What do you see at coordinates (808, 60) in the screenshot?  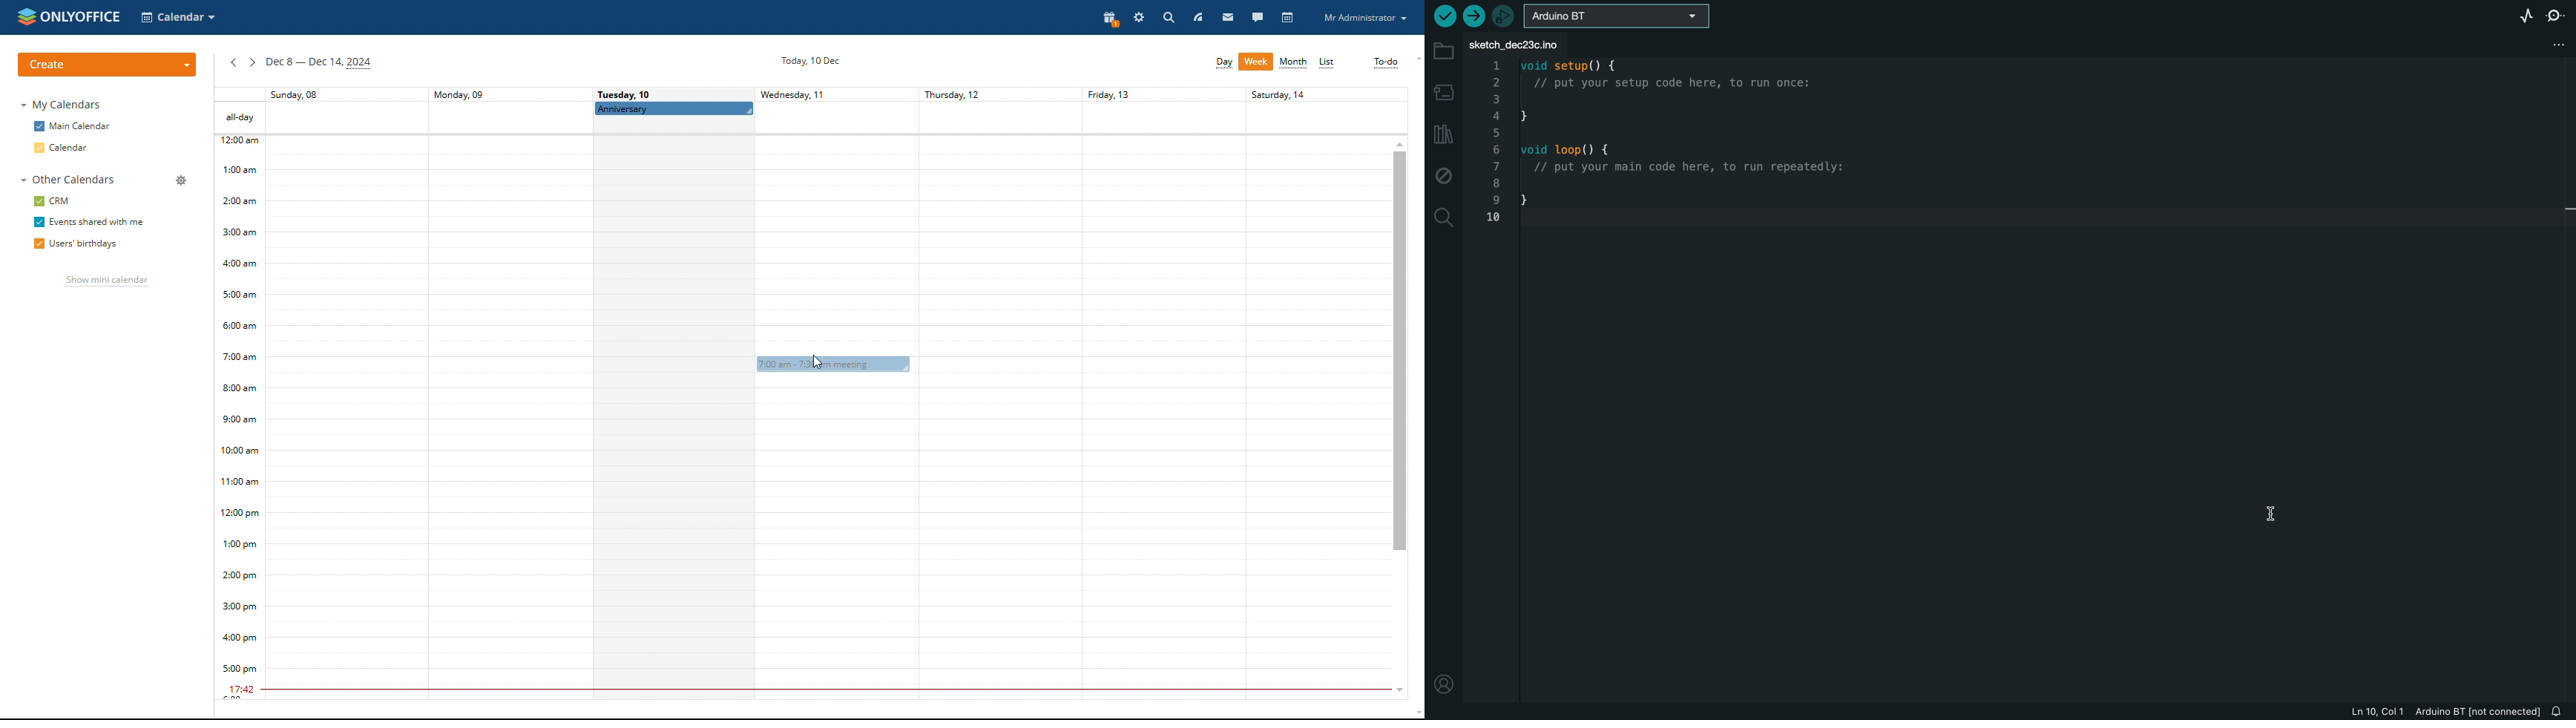 I see `Today 10 dec` at bounding box center [808, 60].